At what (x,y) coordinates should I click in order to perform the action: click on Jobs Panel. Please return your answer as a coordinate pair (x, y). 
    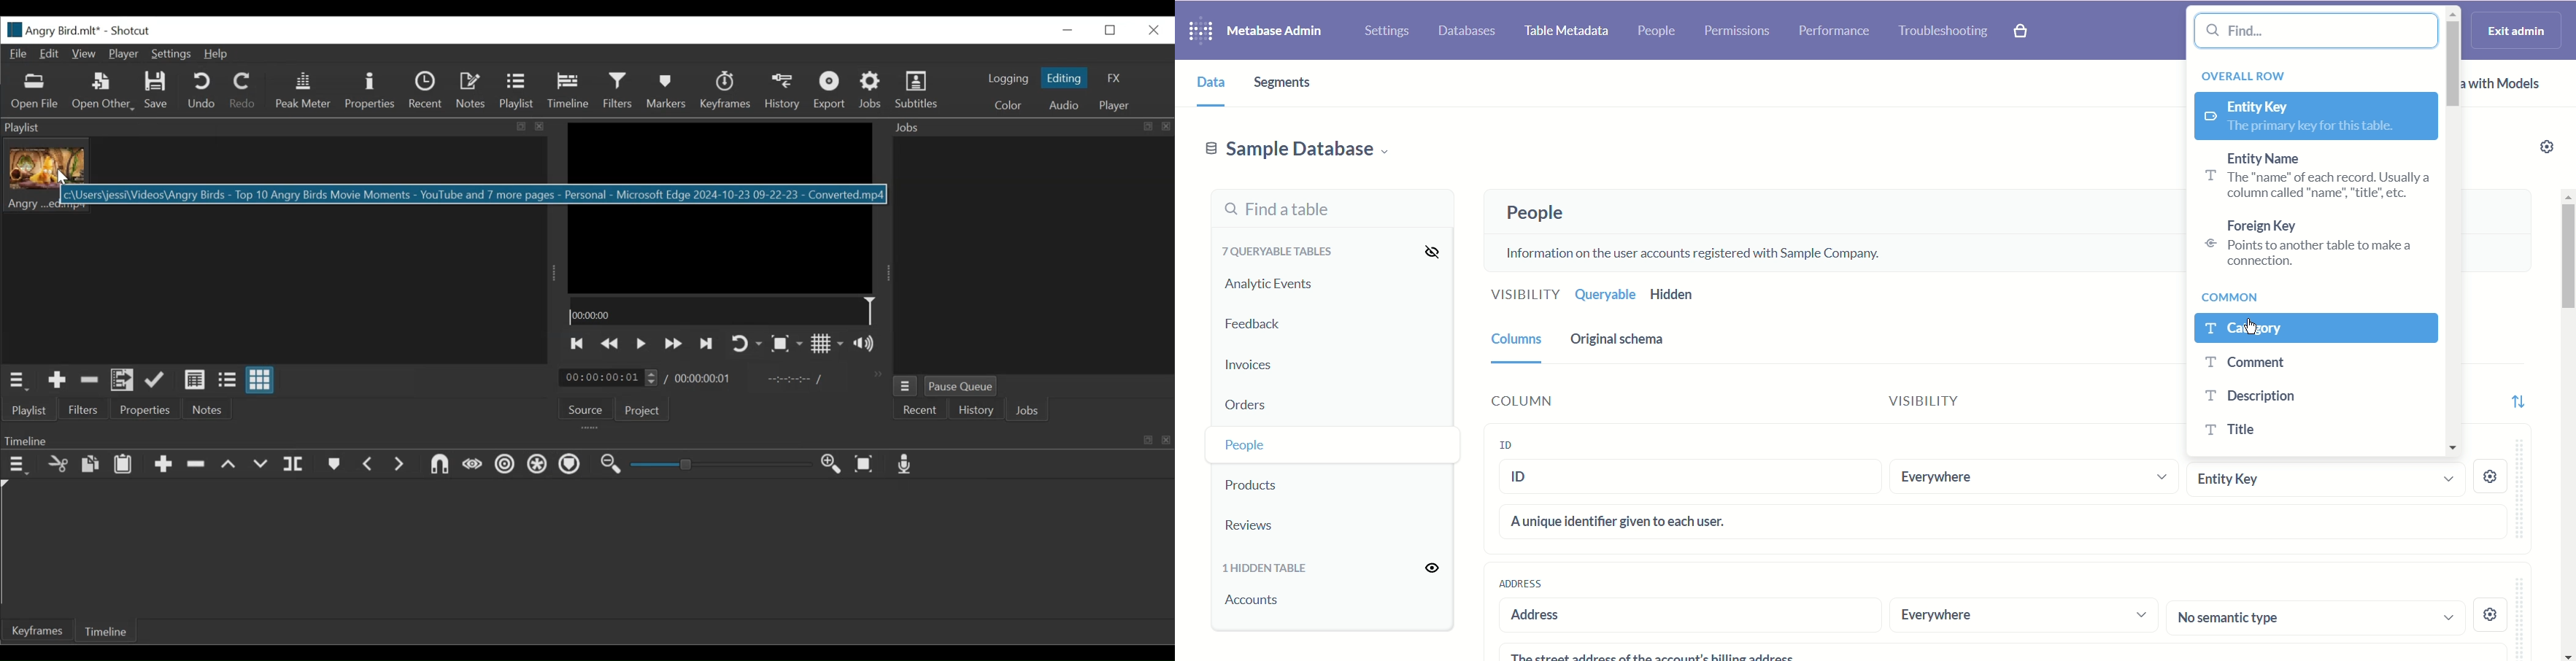
    Looking at the image, I should click on (1033, 254).